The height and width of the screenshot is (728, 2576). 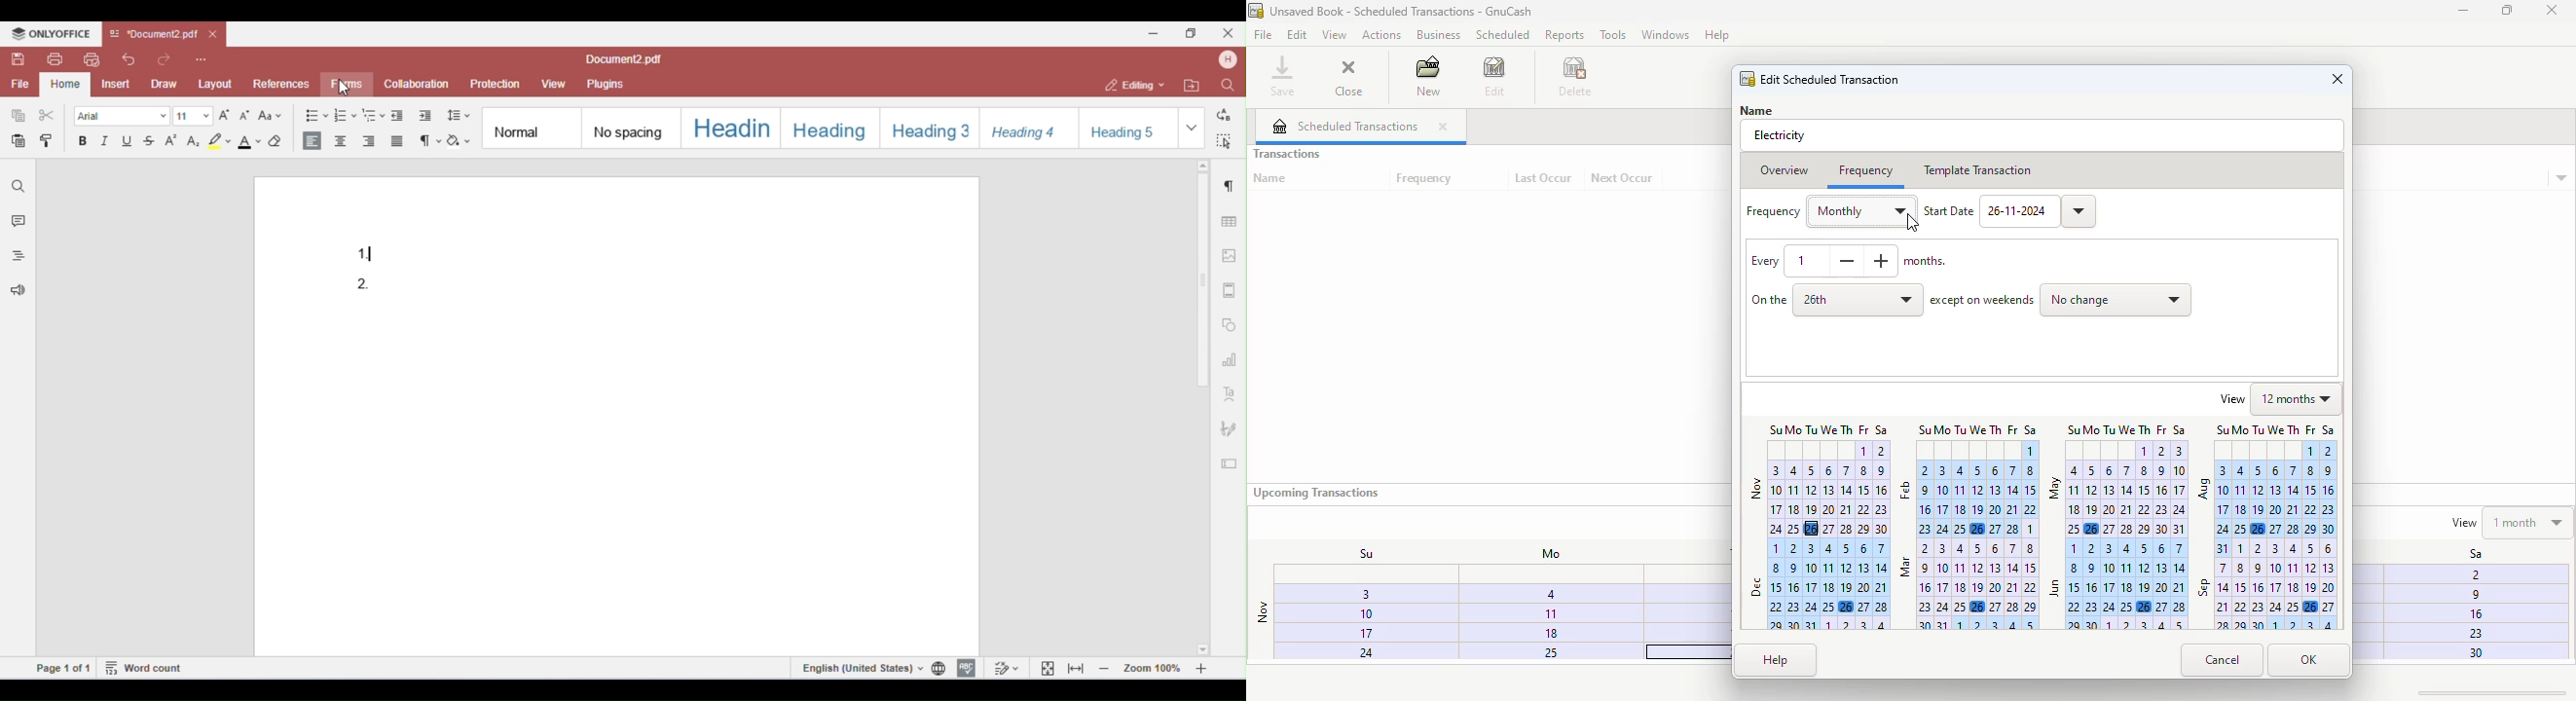 I want to click on except on weekends, so click(x=1982, y=301).